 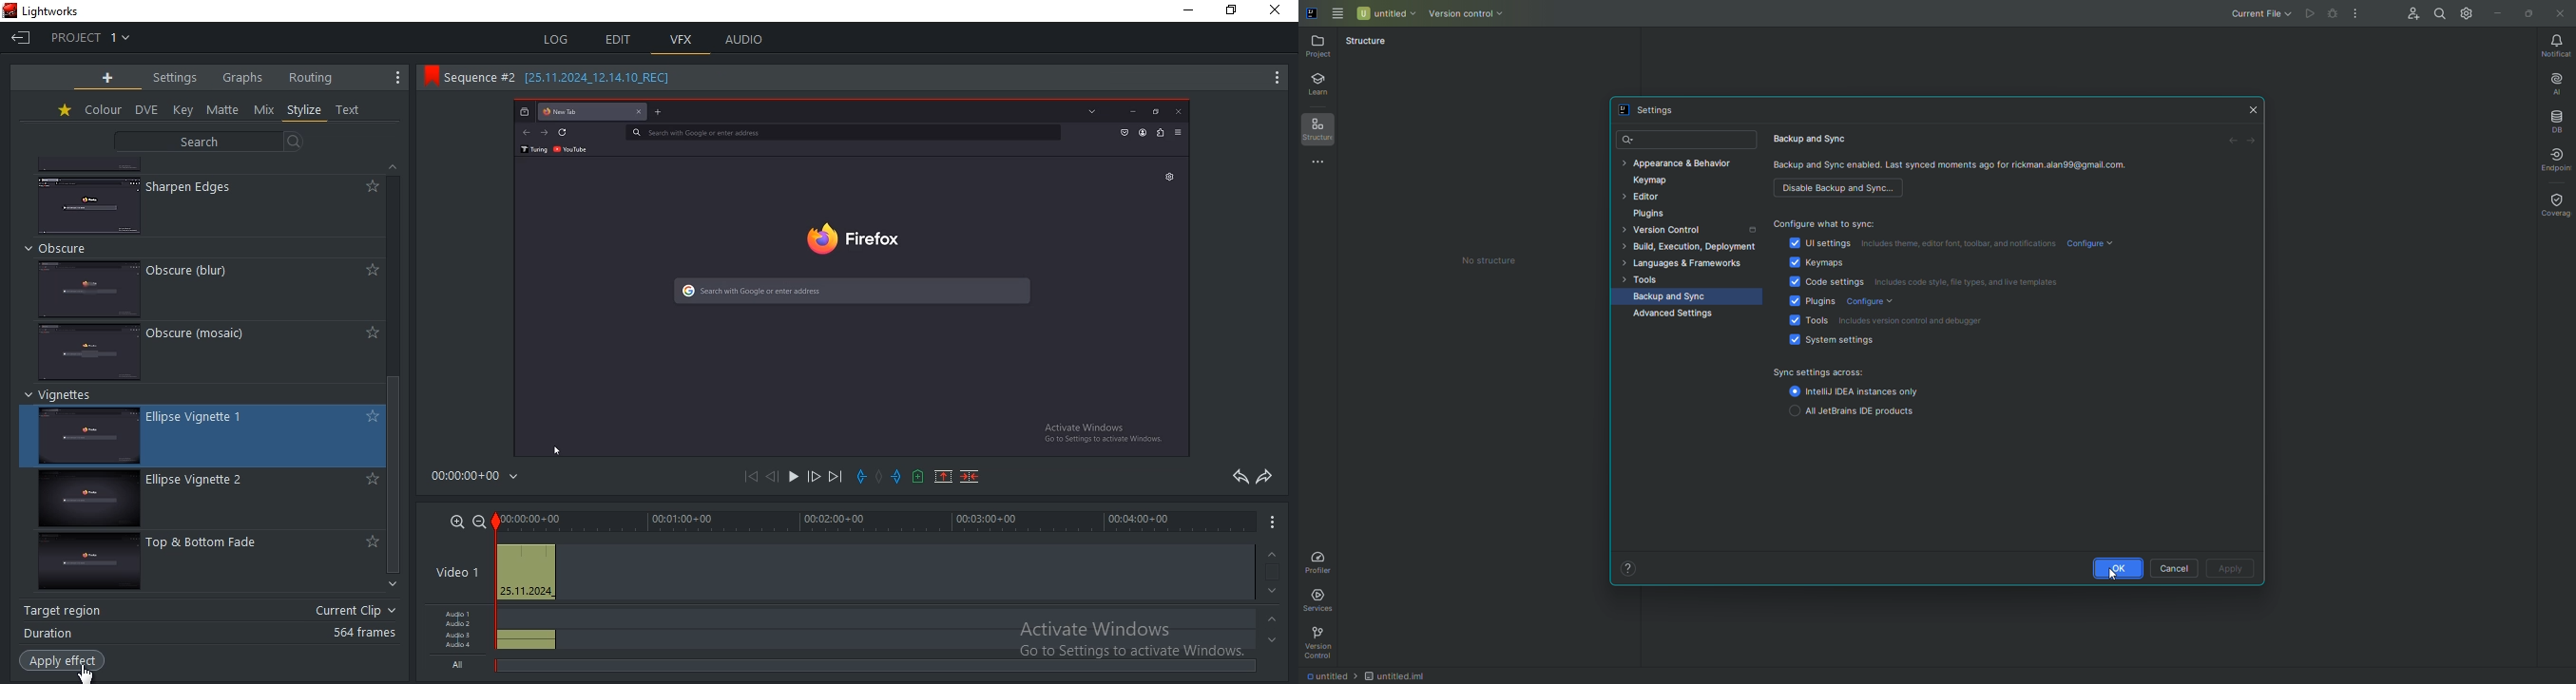 What do you see at coordinates (369, 186) in the screenshot?
I see `Add to favorites` at bounding box center [369, 186].